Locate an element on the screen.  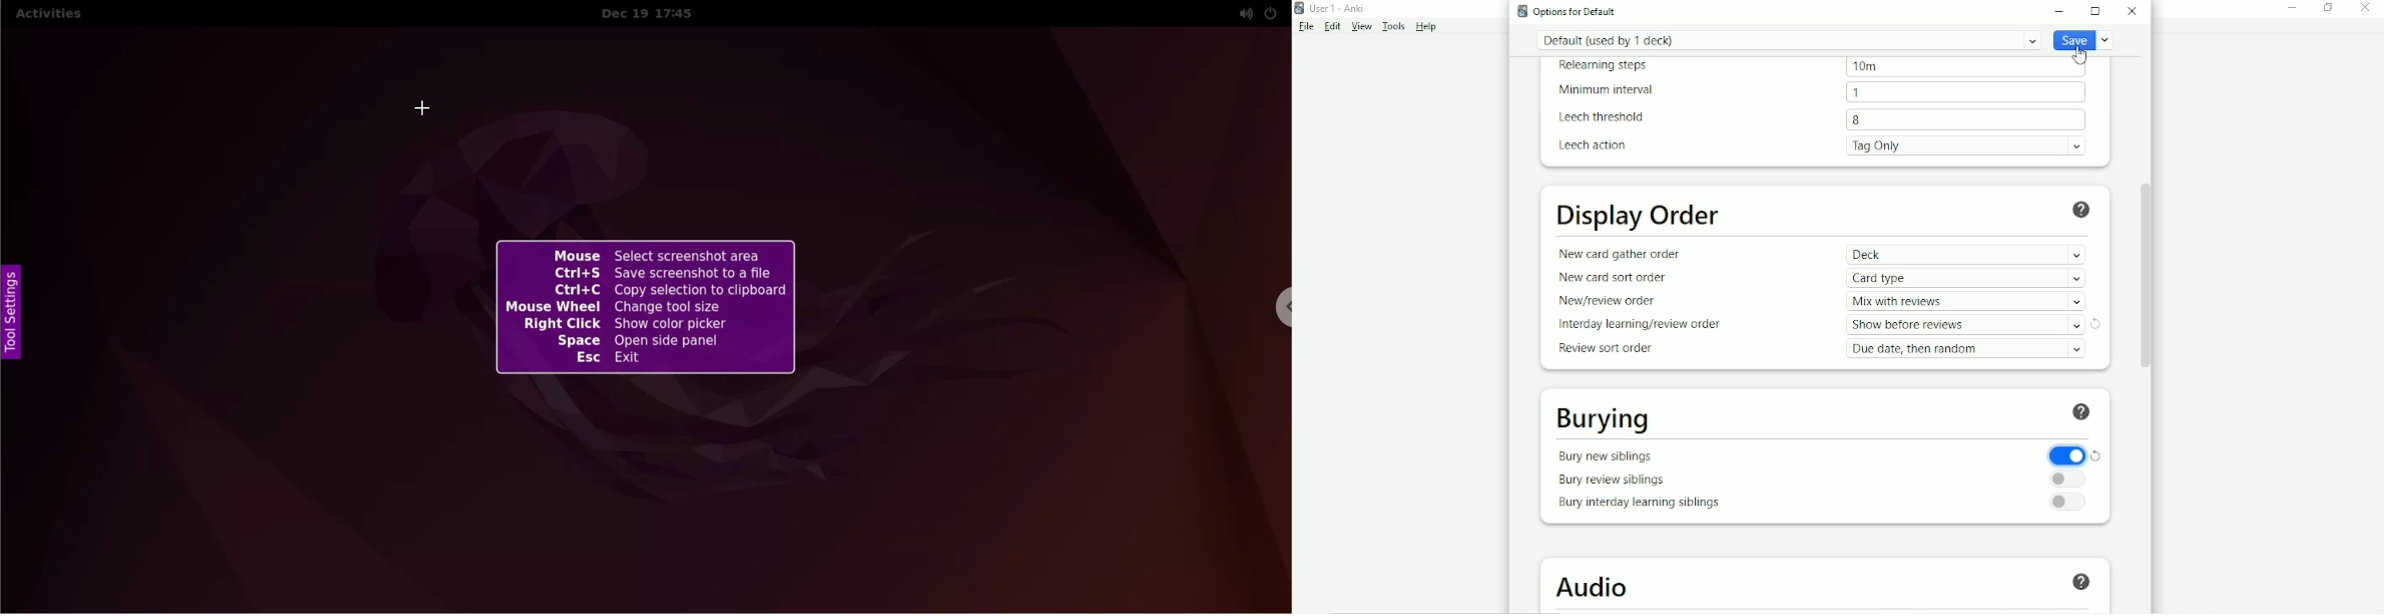
Help is located at coordinates (2084, 414).